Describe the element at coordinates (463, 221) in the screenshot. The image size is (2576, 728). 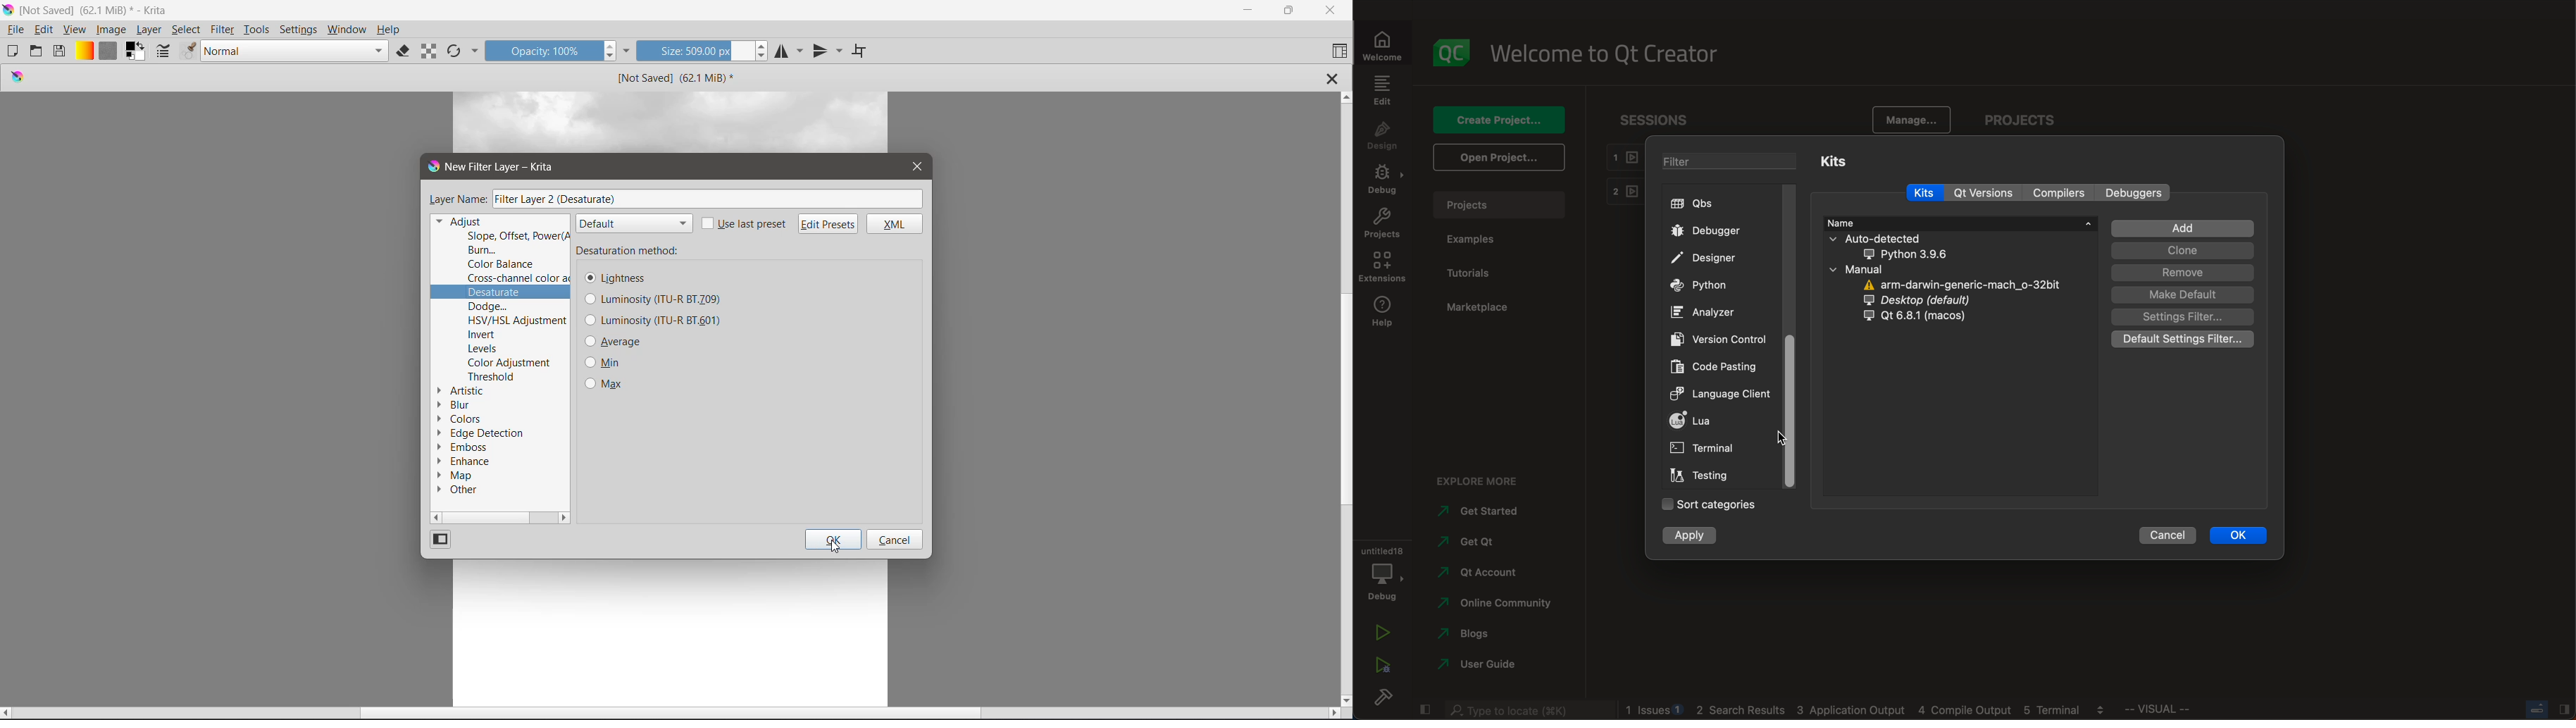
I see `Adjust` at that location.